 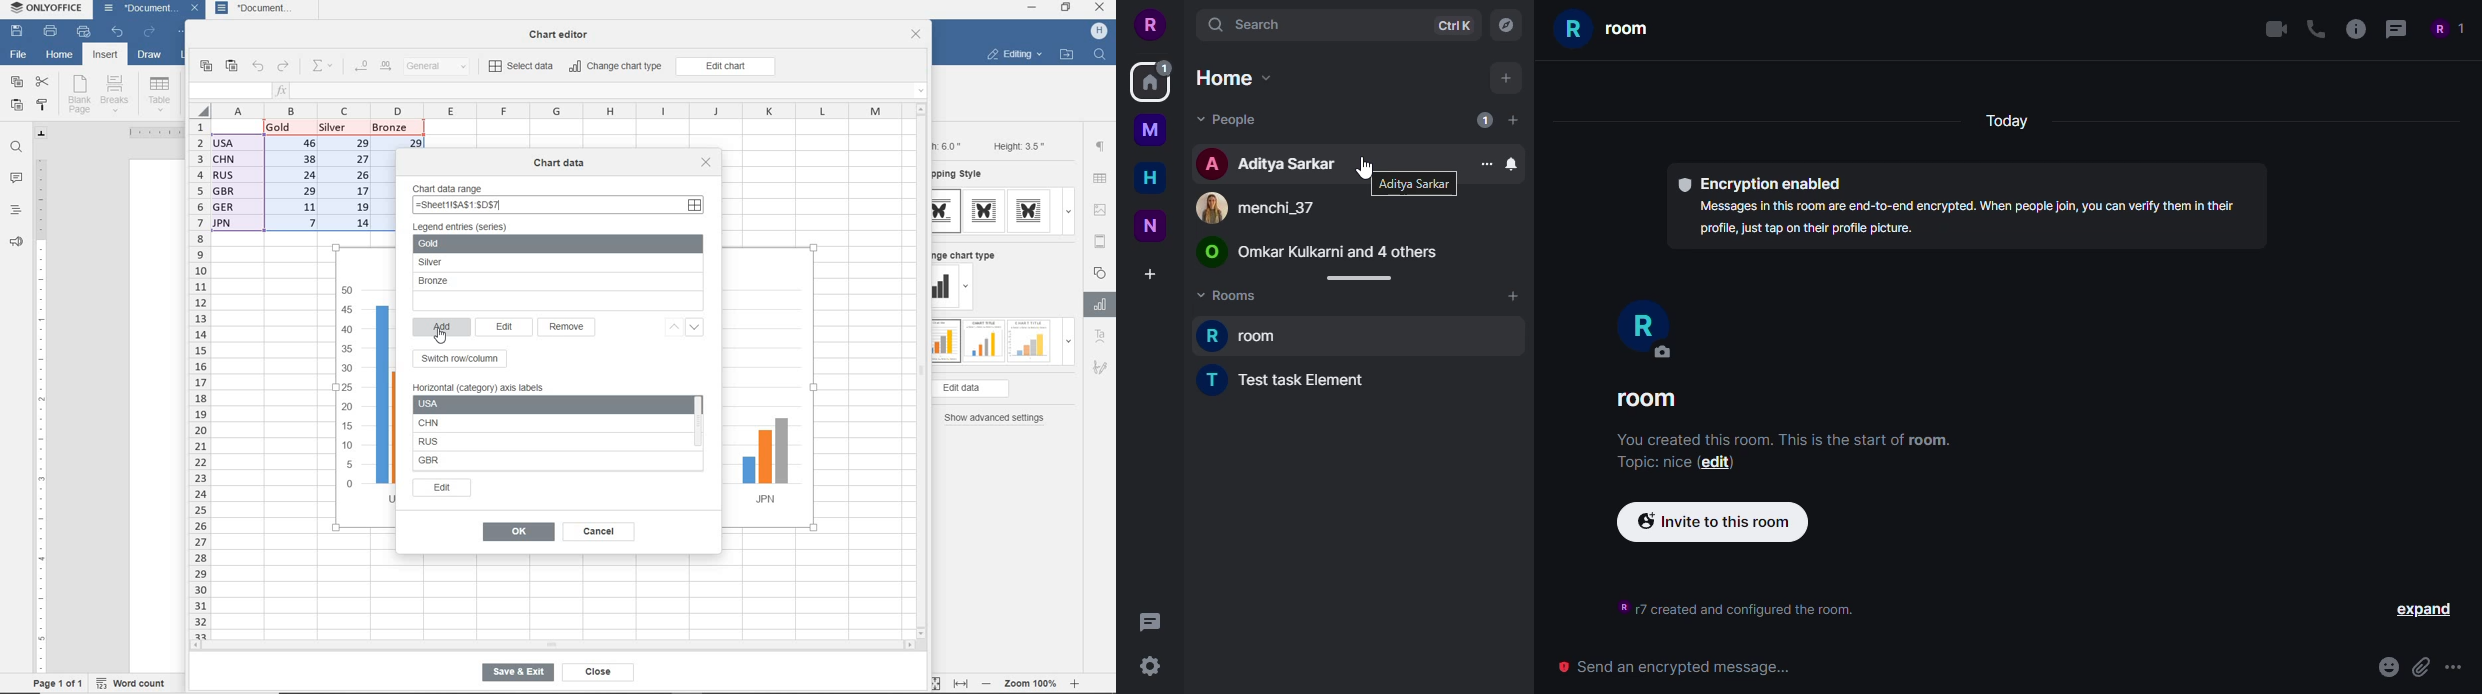 What do you see at coordinates (149, 33) in the screenshot?
I see `redo` at bounding box center [149, 33].